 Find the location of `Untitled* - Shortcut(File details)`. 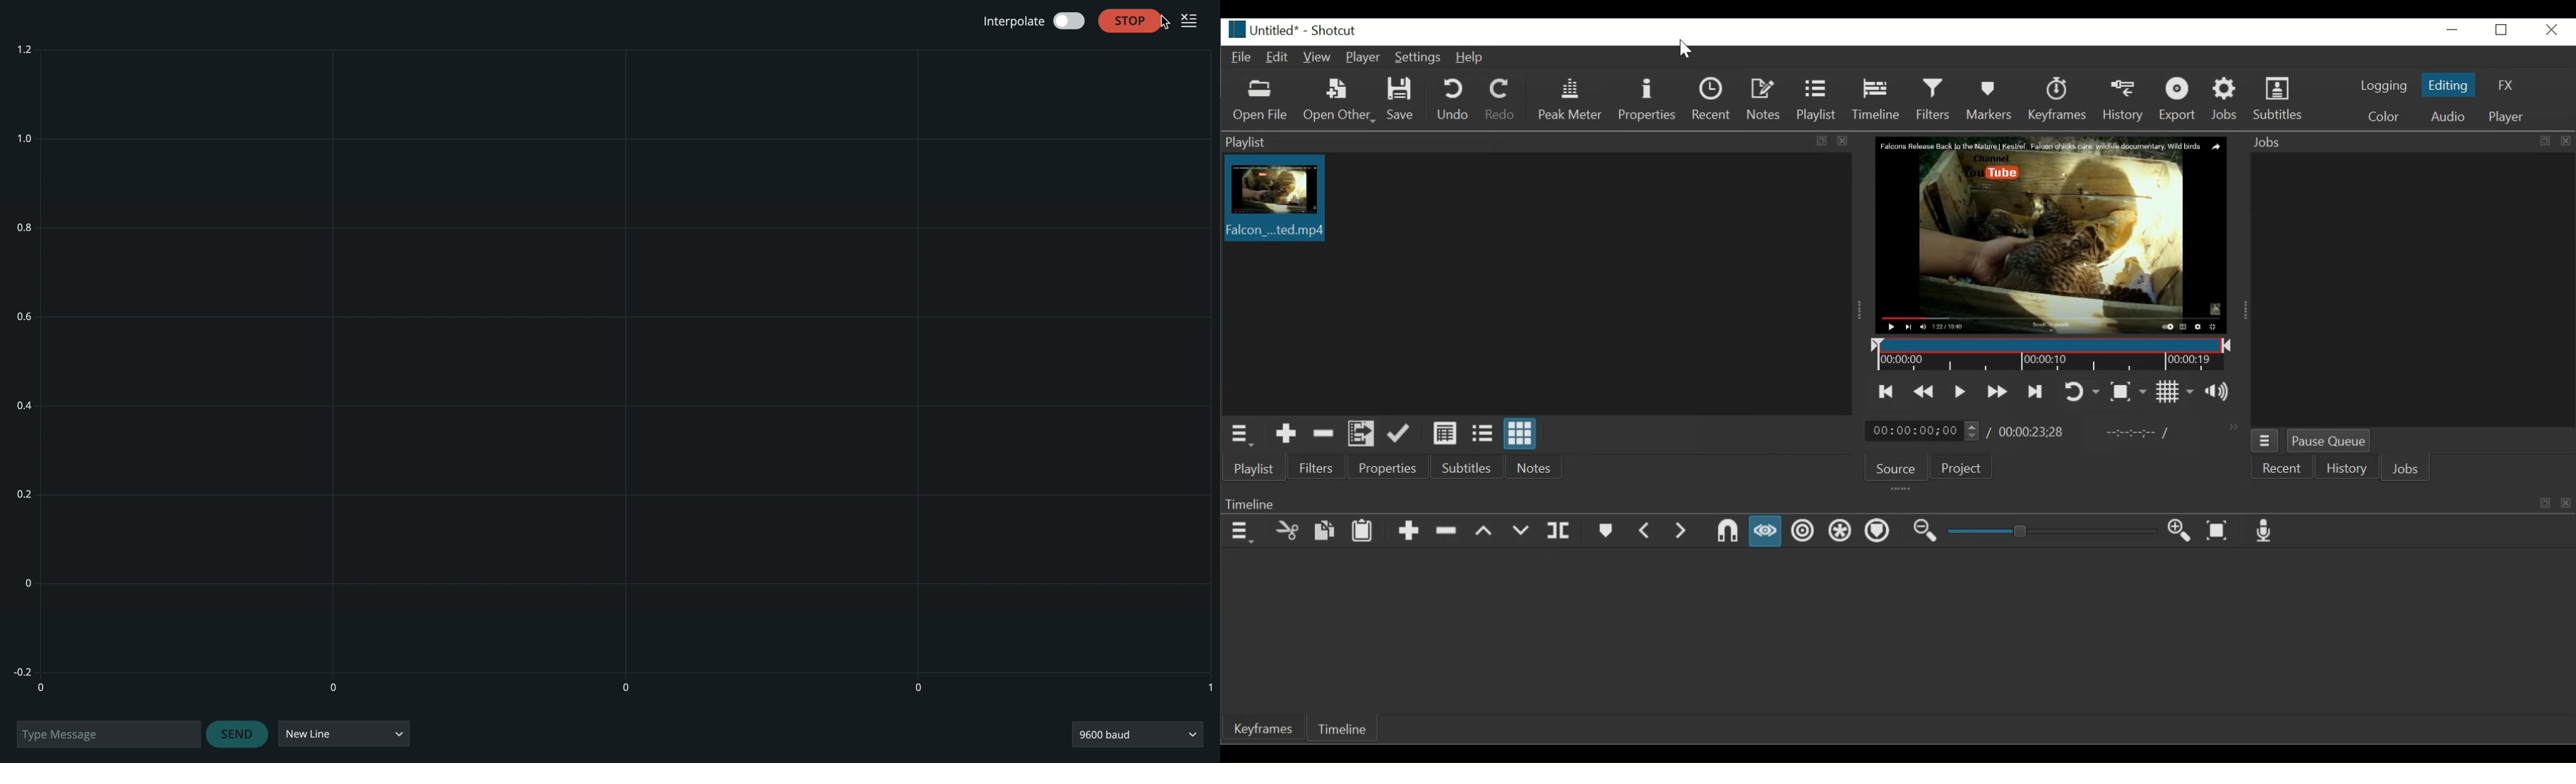

Untitled* - Shortcut(File details) is located at coordinates (1302, 30).